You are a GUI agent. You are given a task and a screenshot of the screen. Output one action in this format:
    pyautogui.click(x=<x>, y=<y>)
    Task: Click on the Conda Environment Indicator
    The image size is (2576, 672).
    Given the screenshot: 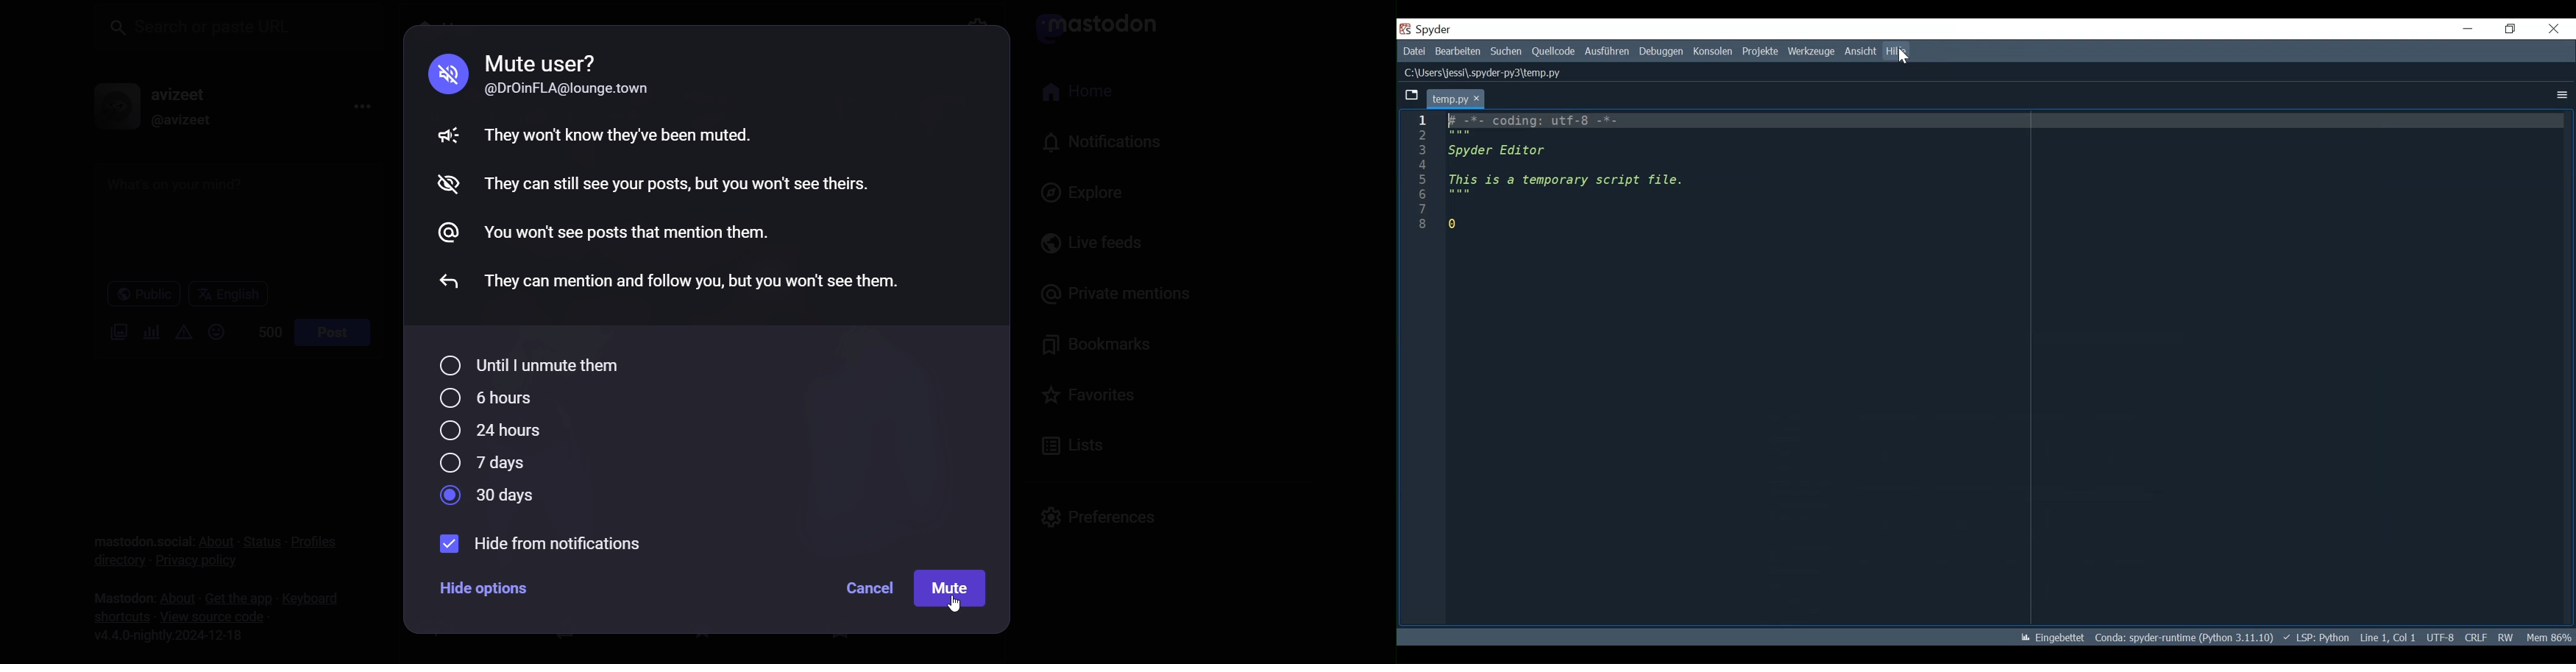 What is the action you would take?
    pyautogui.click(x=2185, y=637)
    